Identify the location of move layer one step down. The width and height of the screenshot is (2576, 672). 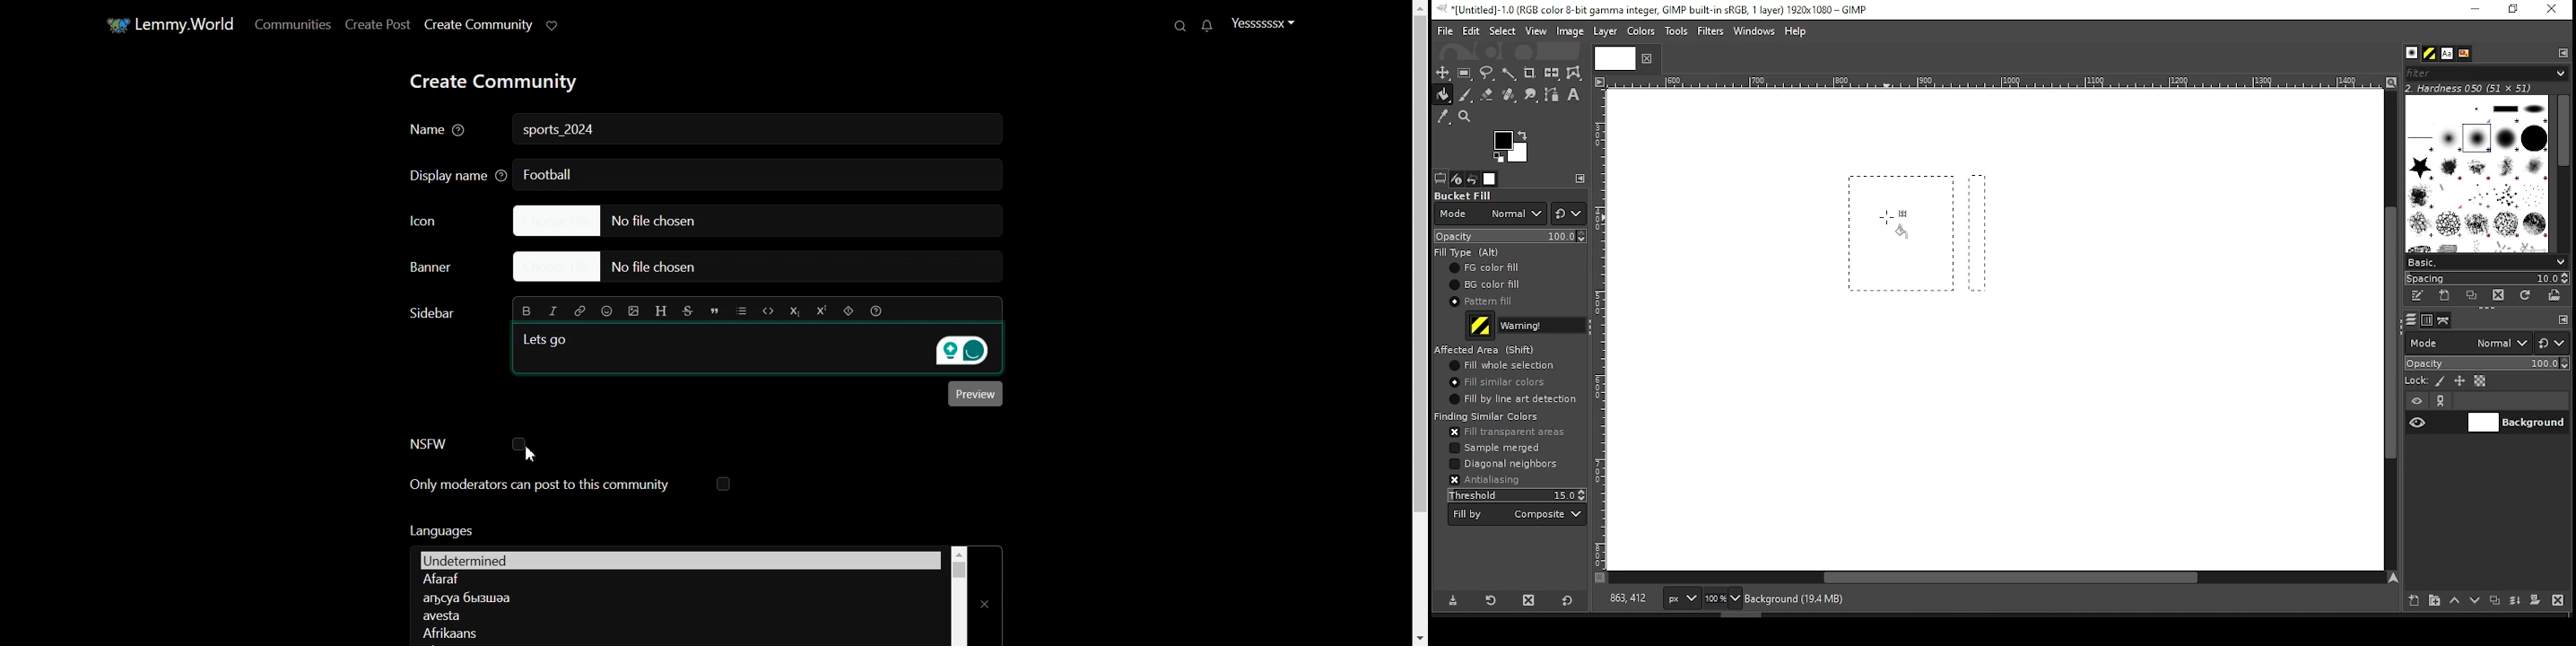
(2476, 602).